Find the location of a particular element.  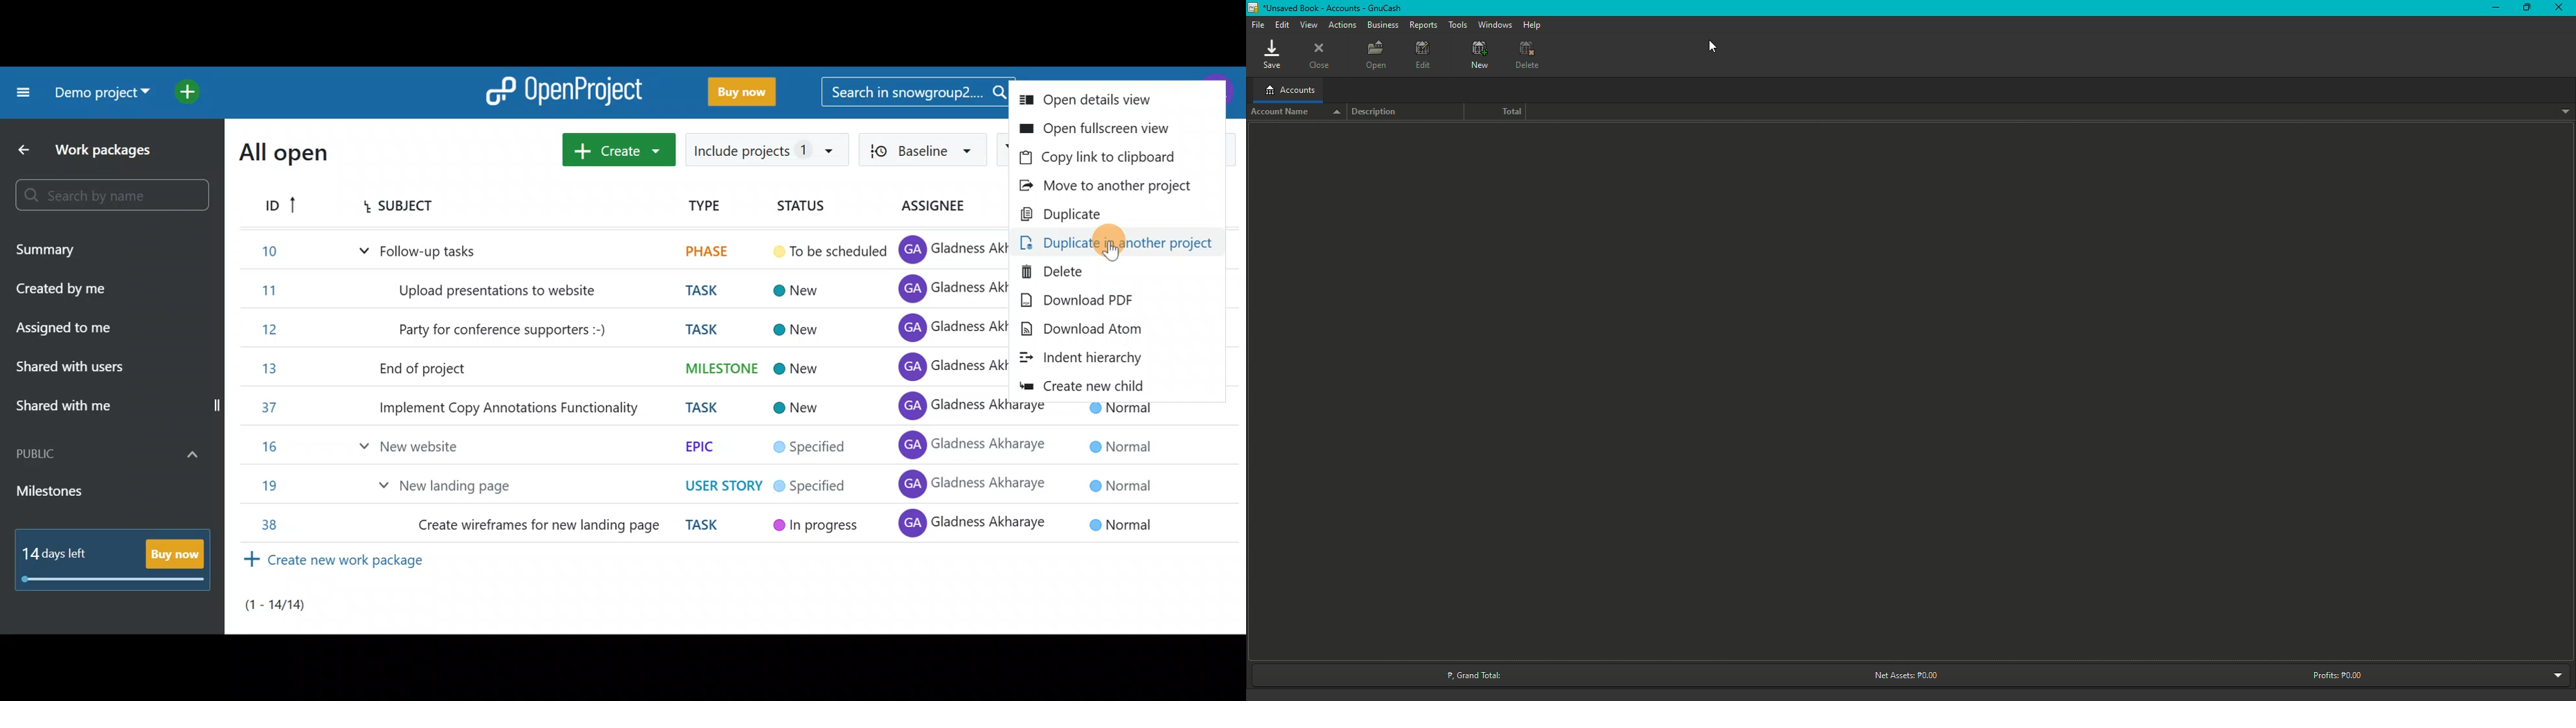

In progress is located at coordinates (817, 526).